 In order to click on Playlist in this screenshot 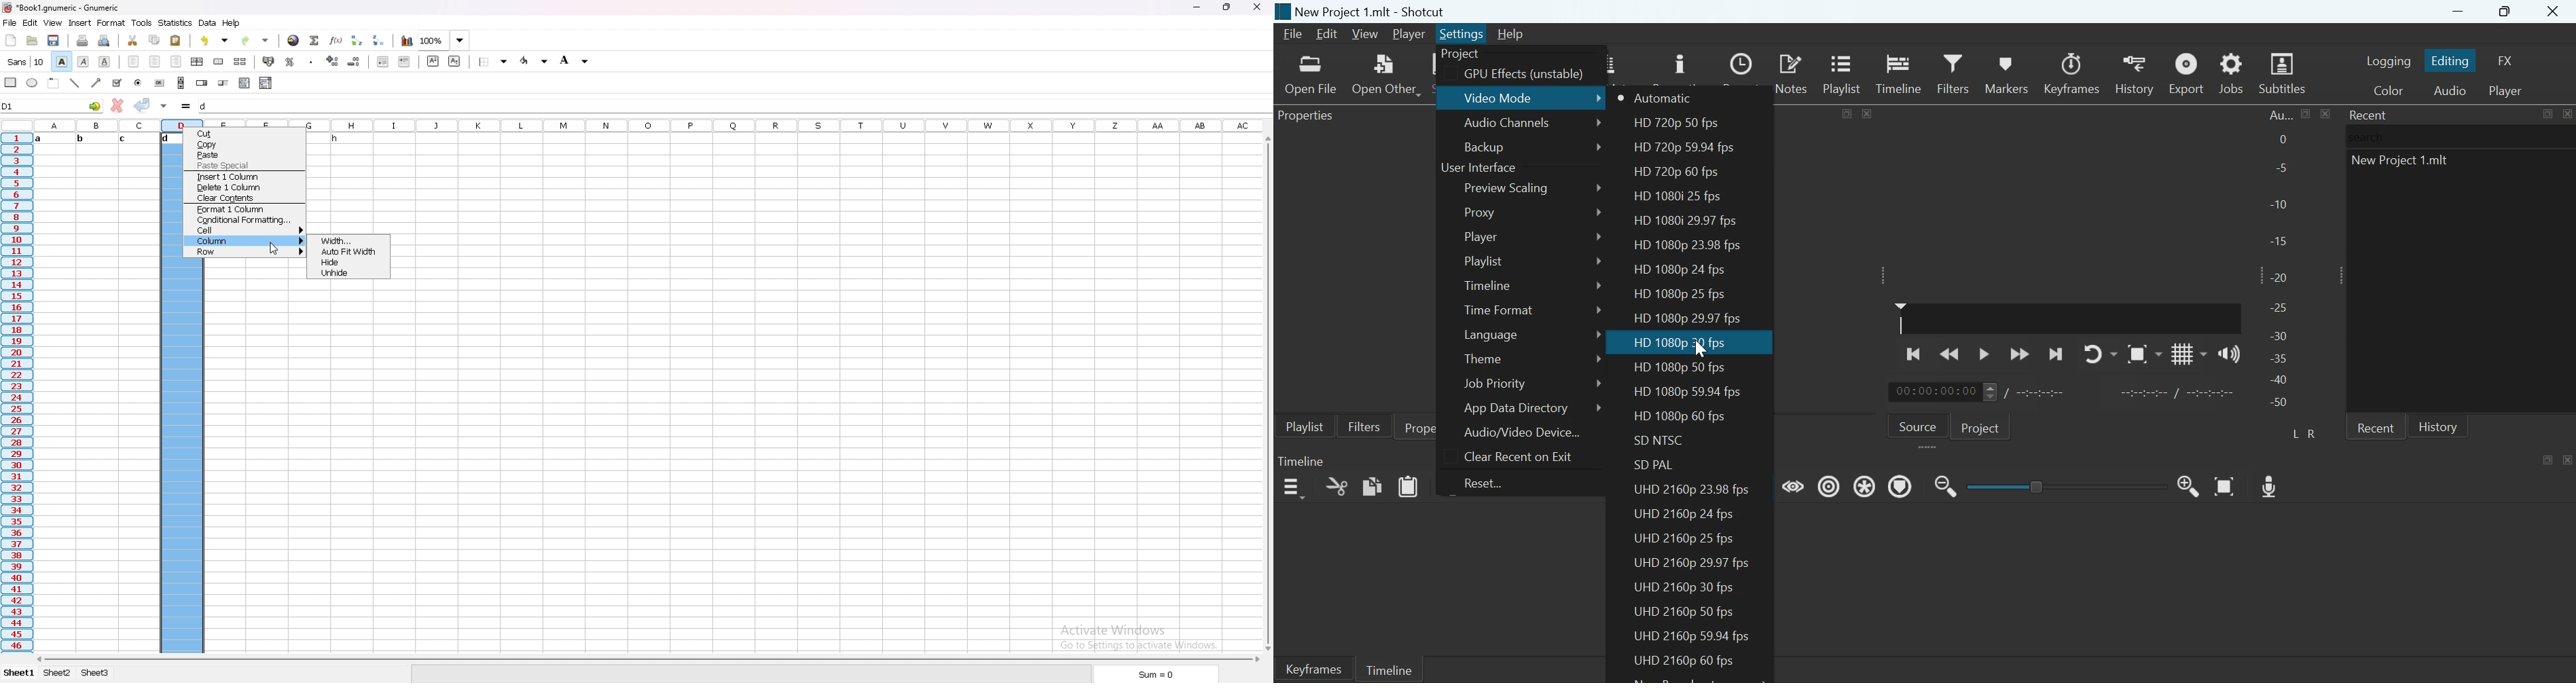, I will do `click(1845, 73)`.